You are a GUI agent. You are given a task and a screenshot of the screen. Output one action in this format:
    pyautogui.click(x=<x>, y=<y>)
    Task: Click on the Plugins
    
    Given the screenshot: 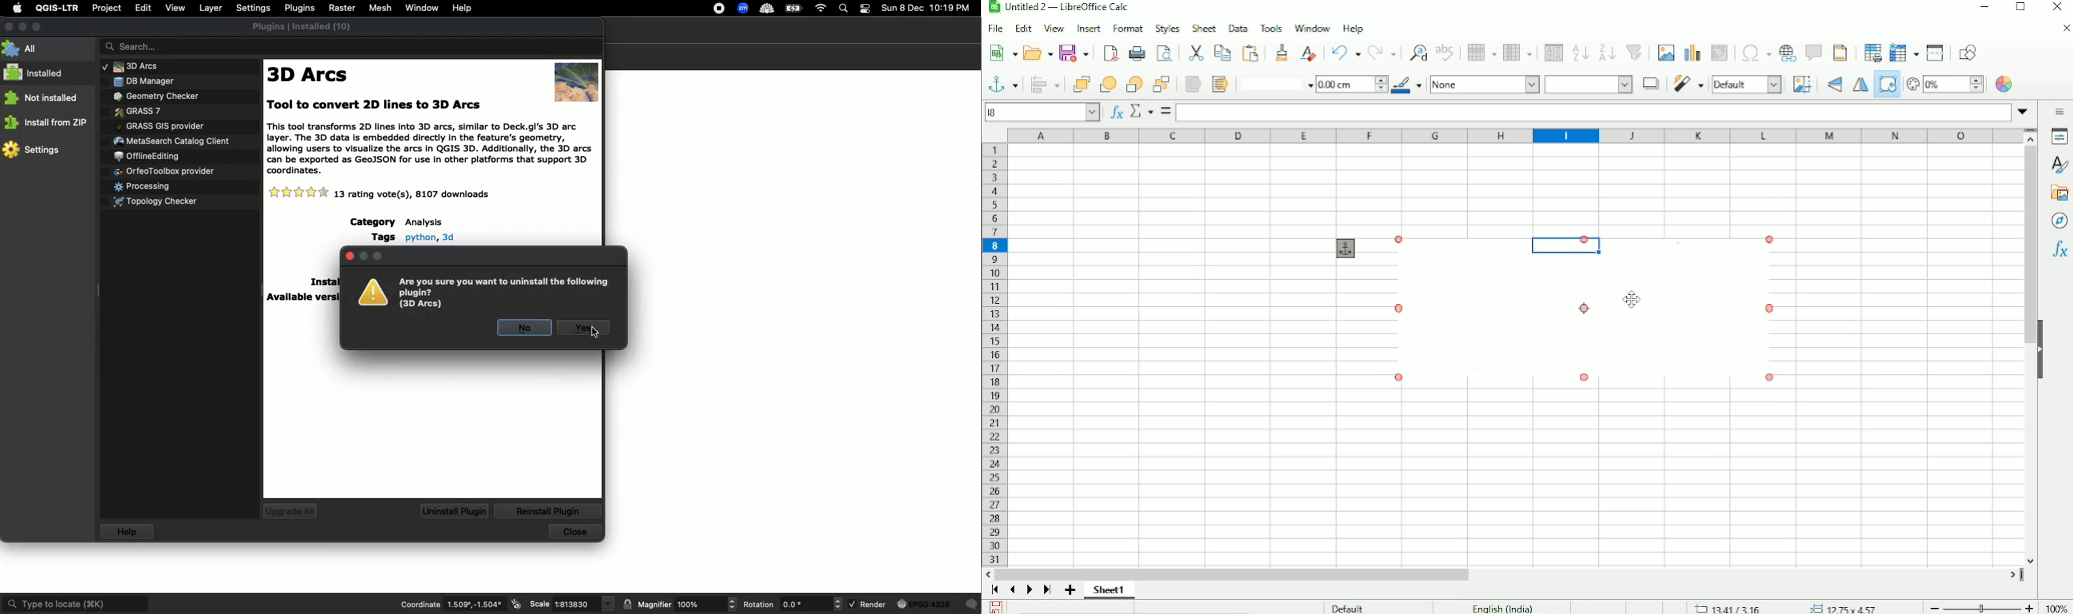 What is the action you would take?
    pyautogui.click(x=160, y=125)
    